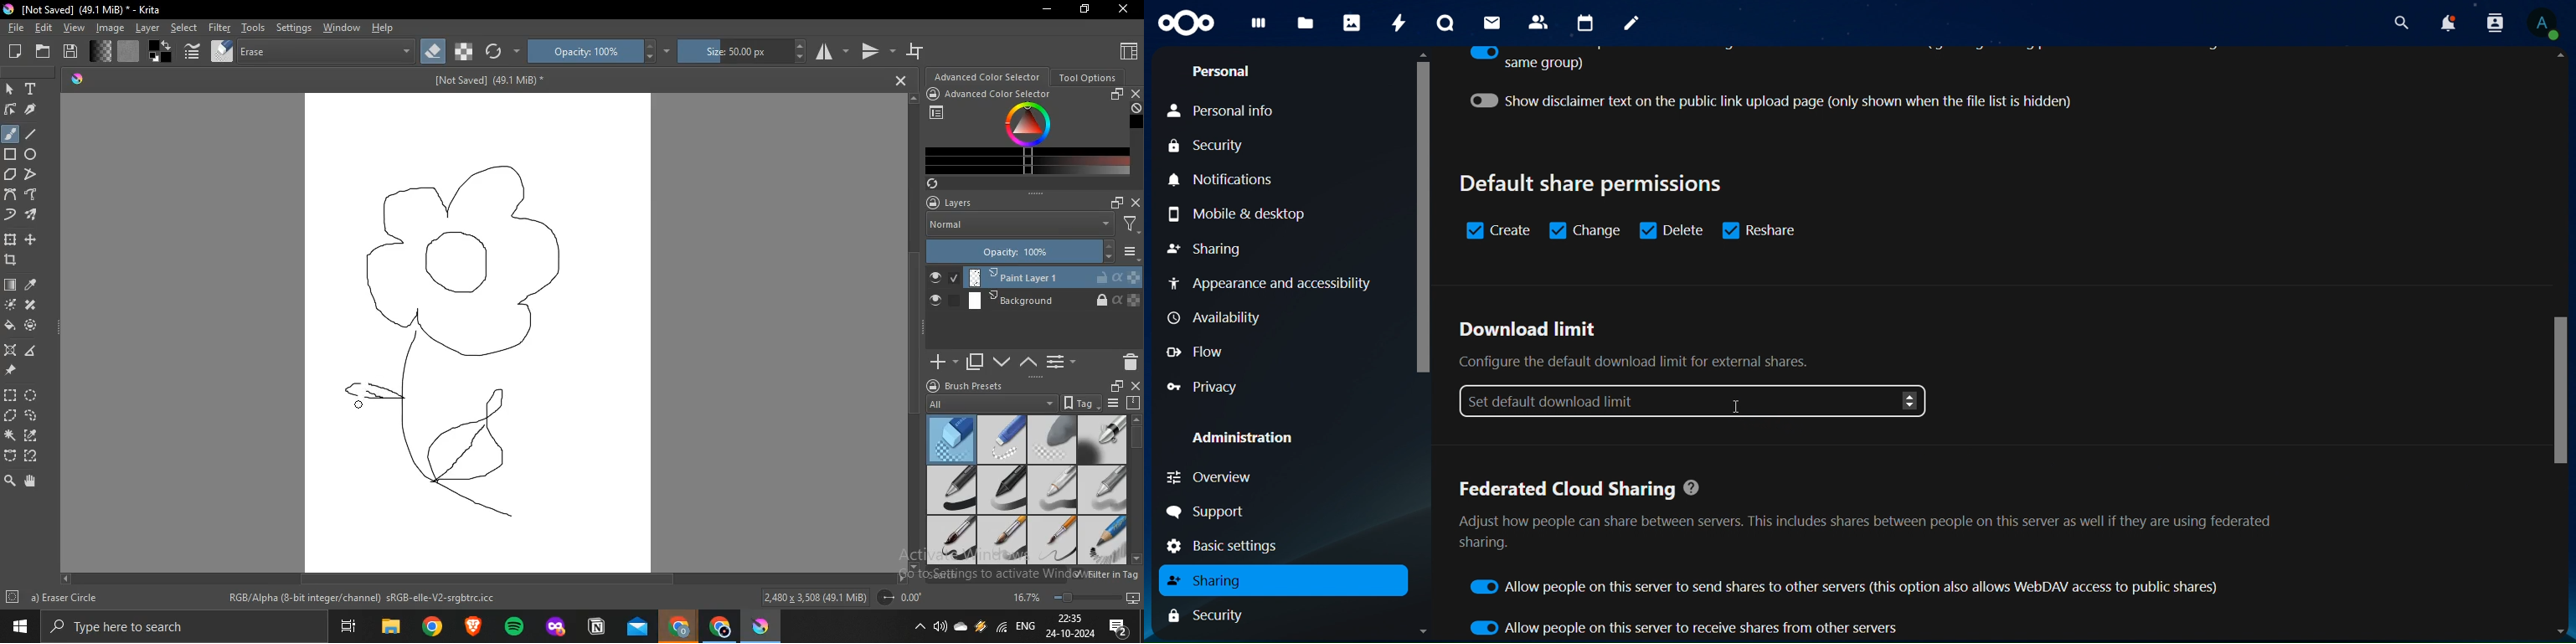 This screenshot has width=2576, height=644. Describe the element at coordinates (193, 50) in the screenshot. I see `edit brush settings` at that location.